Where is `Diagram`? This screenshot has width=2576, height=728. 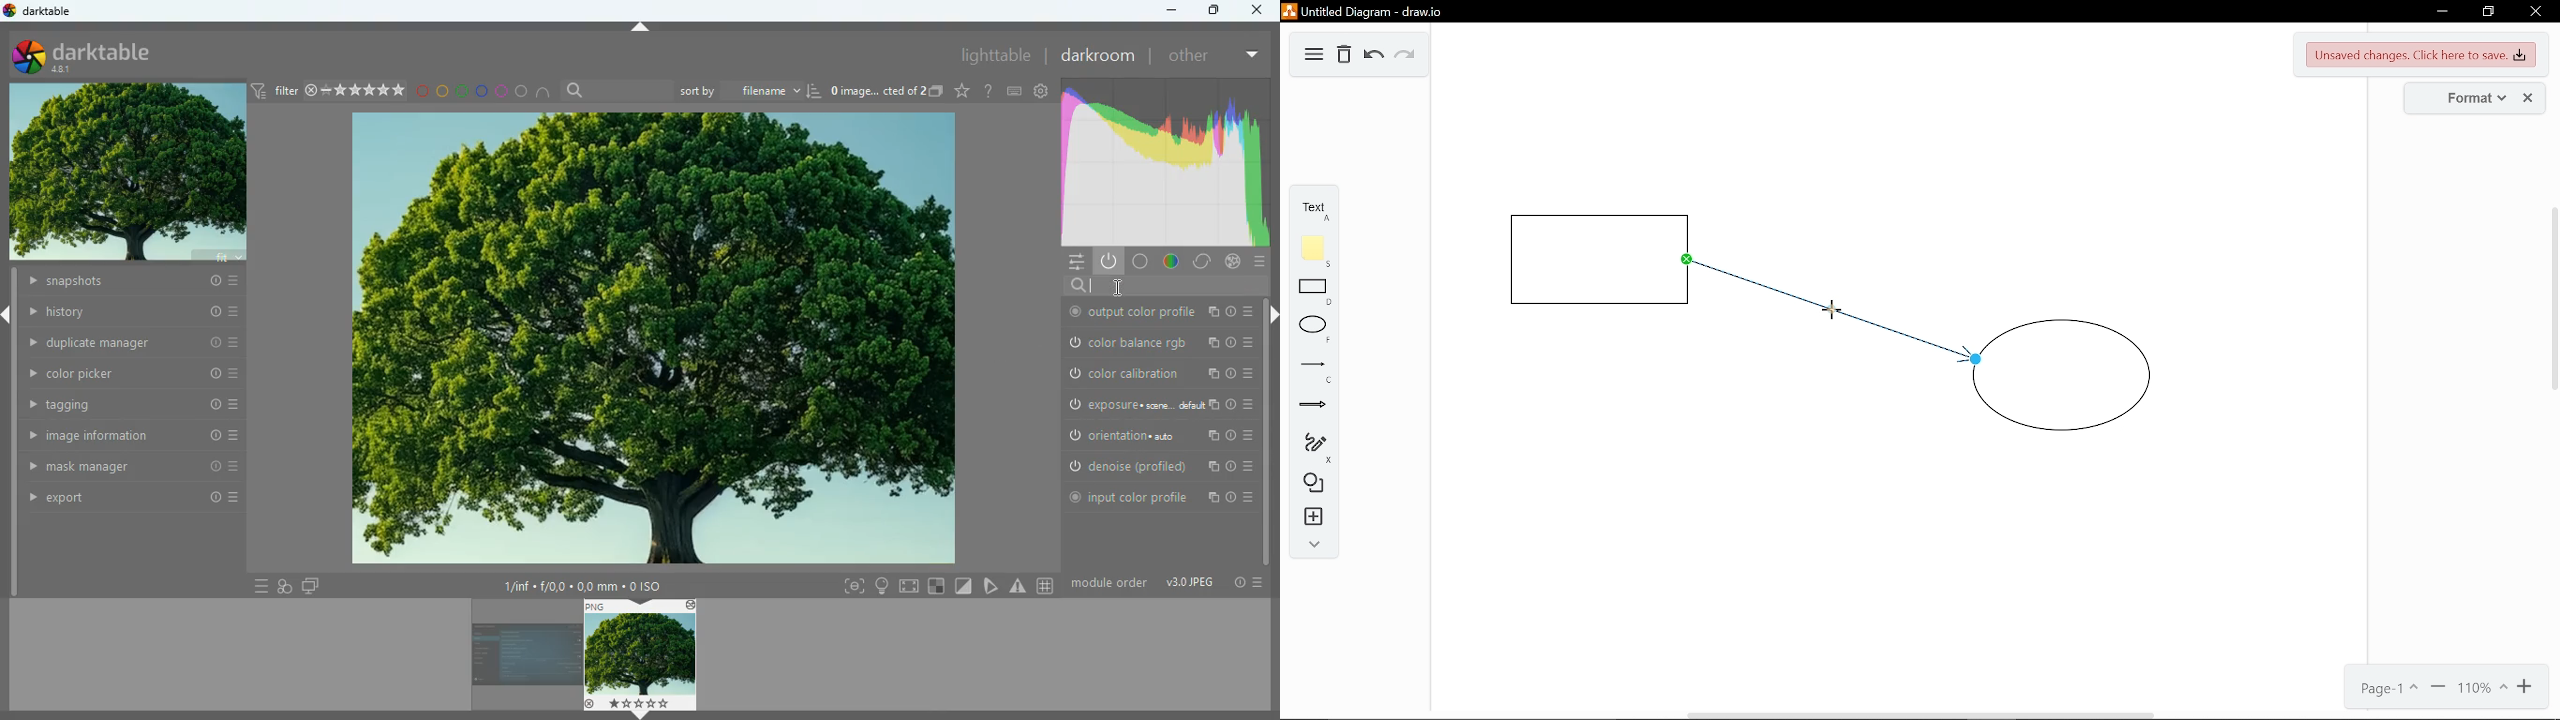 Diagram is located at coordinates (1311, 56).